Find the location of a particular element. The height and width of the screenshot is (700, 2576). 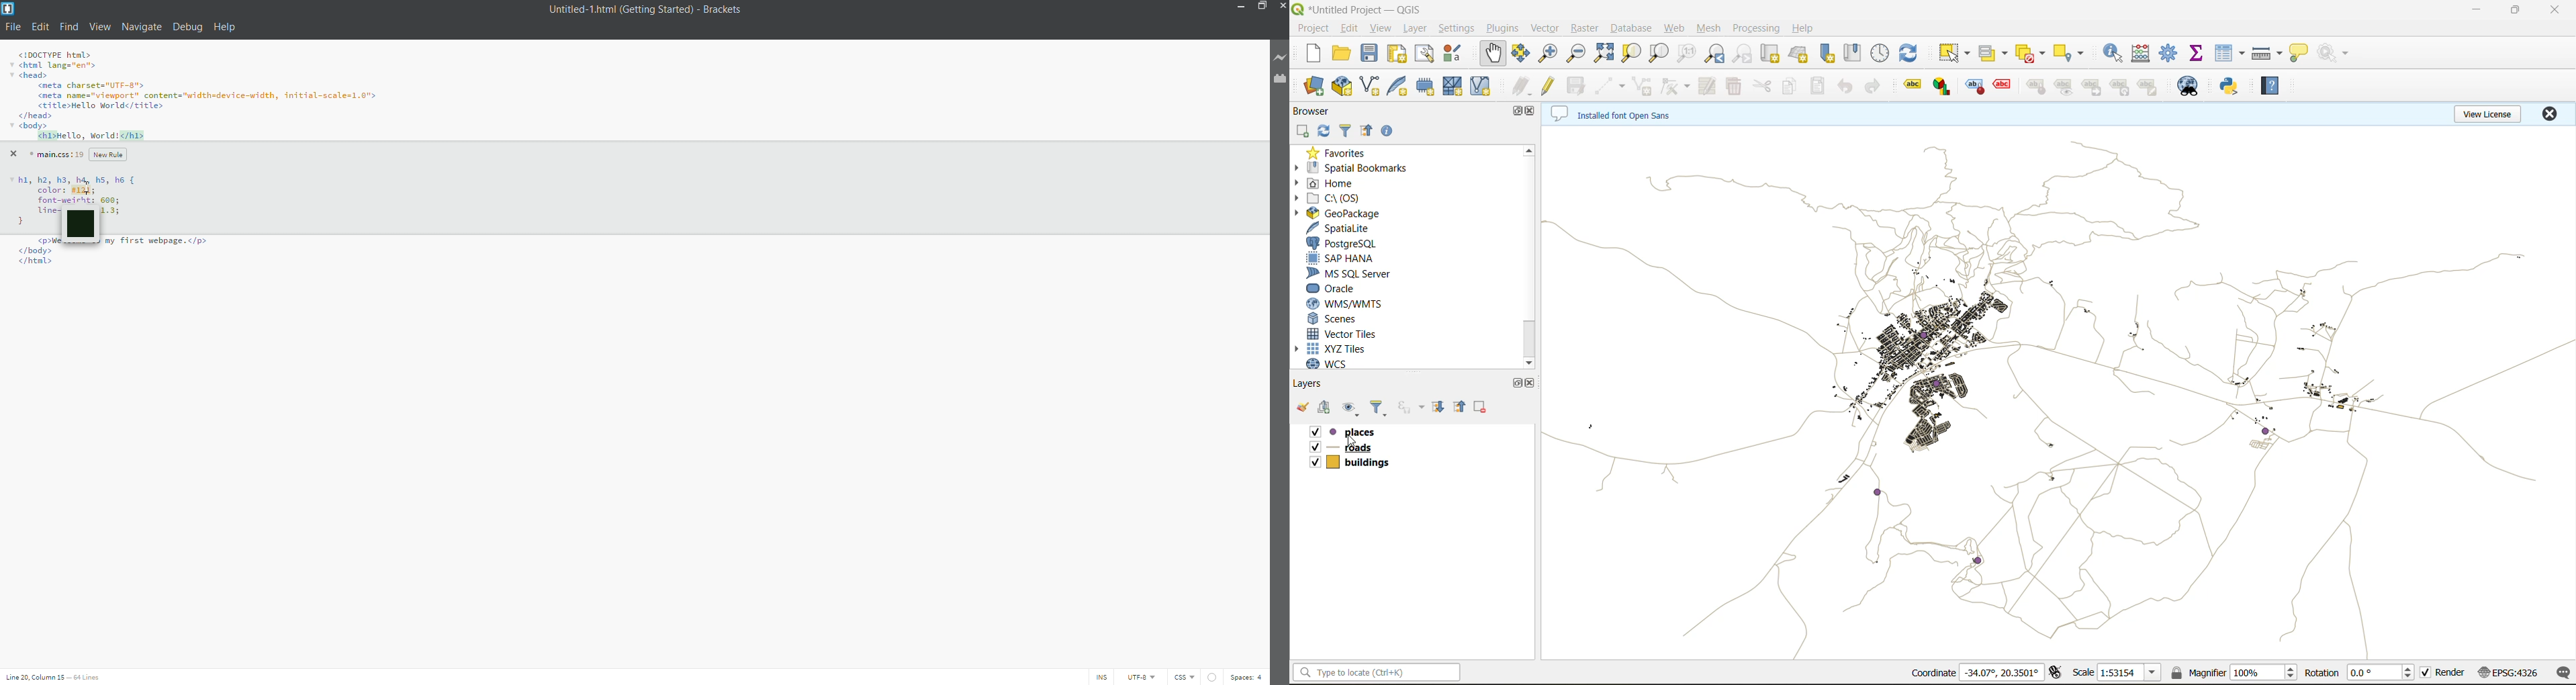

settings is located at coordinates (1460, 29).